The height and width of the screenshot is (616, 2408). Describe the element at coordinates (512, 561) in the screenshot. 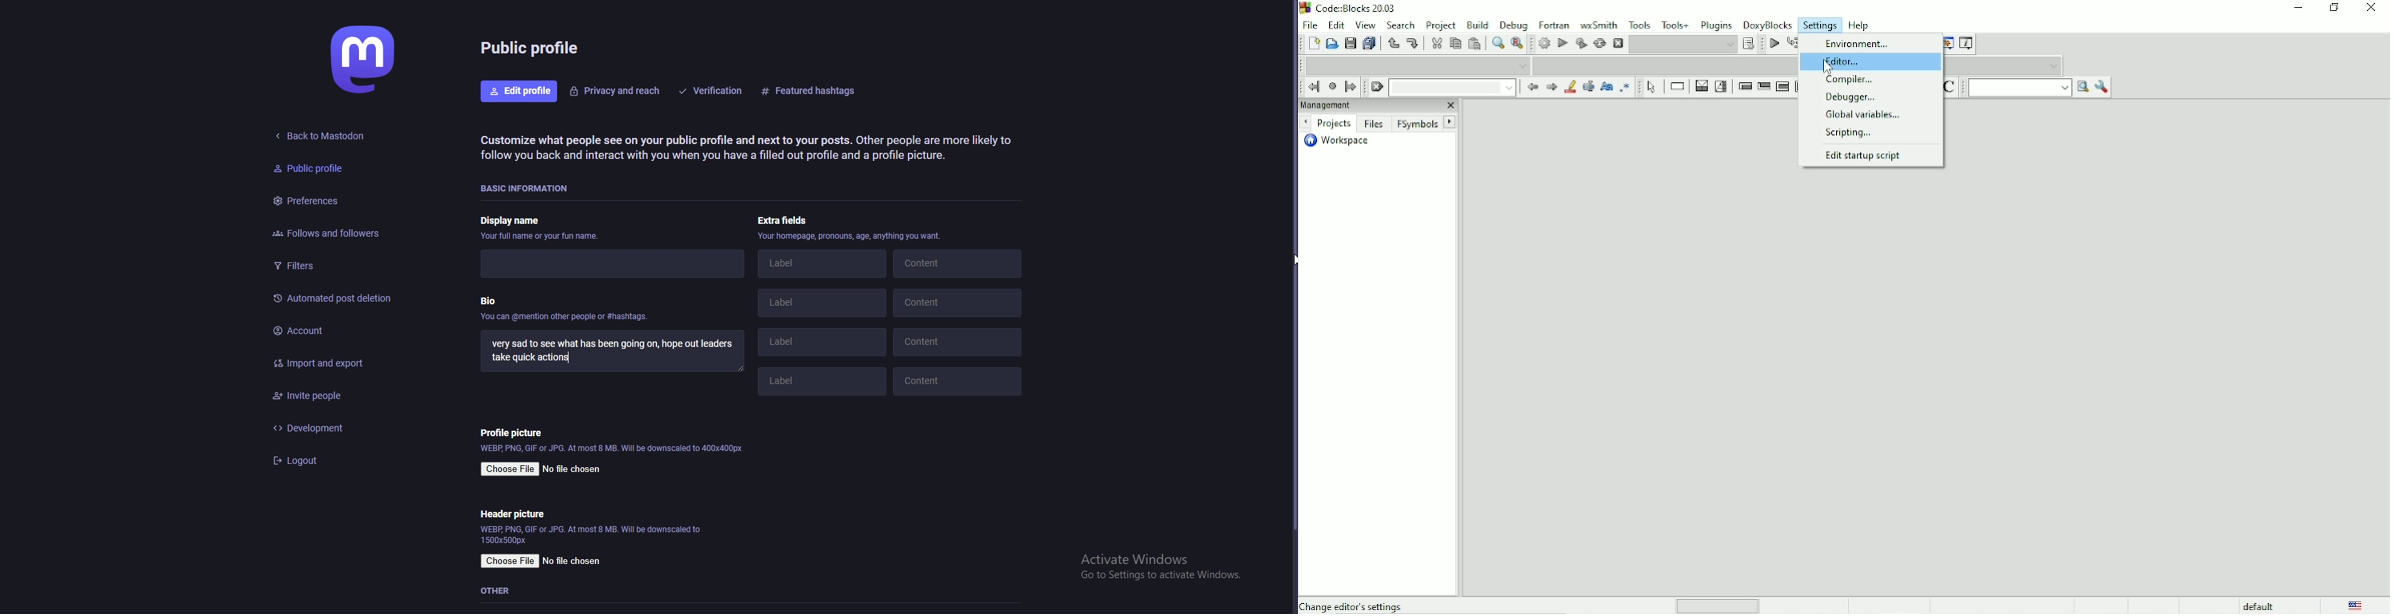

I see `choose file` at that location.